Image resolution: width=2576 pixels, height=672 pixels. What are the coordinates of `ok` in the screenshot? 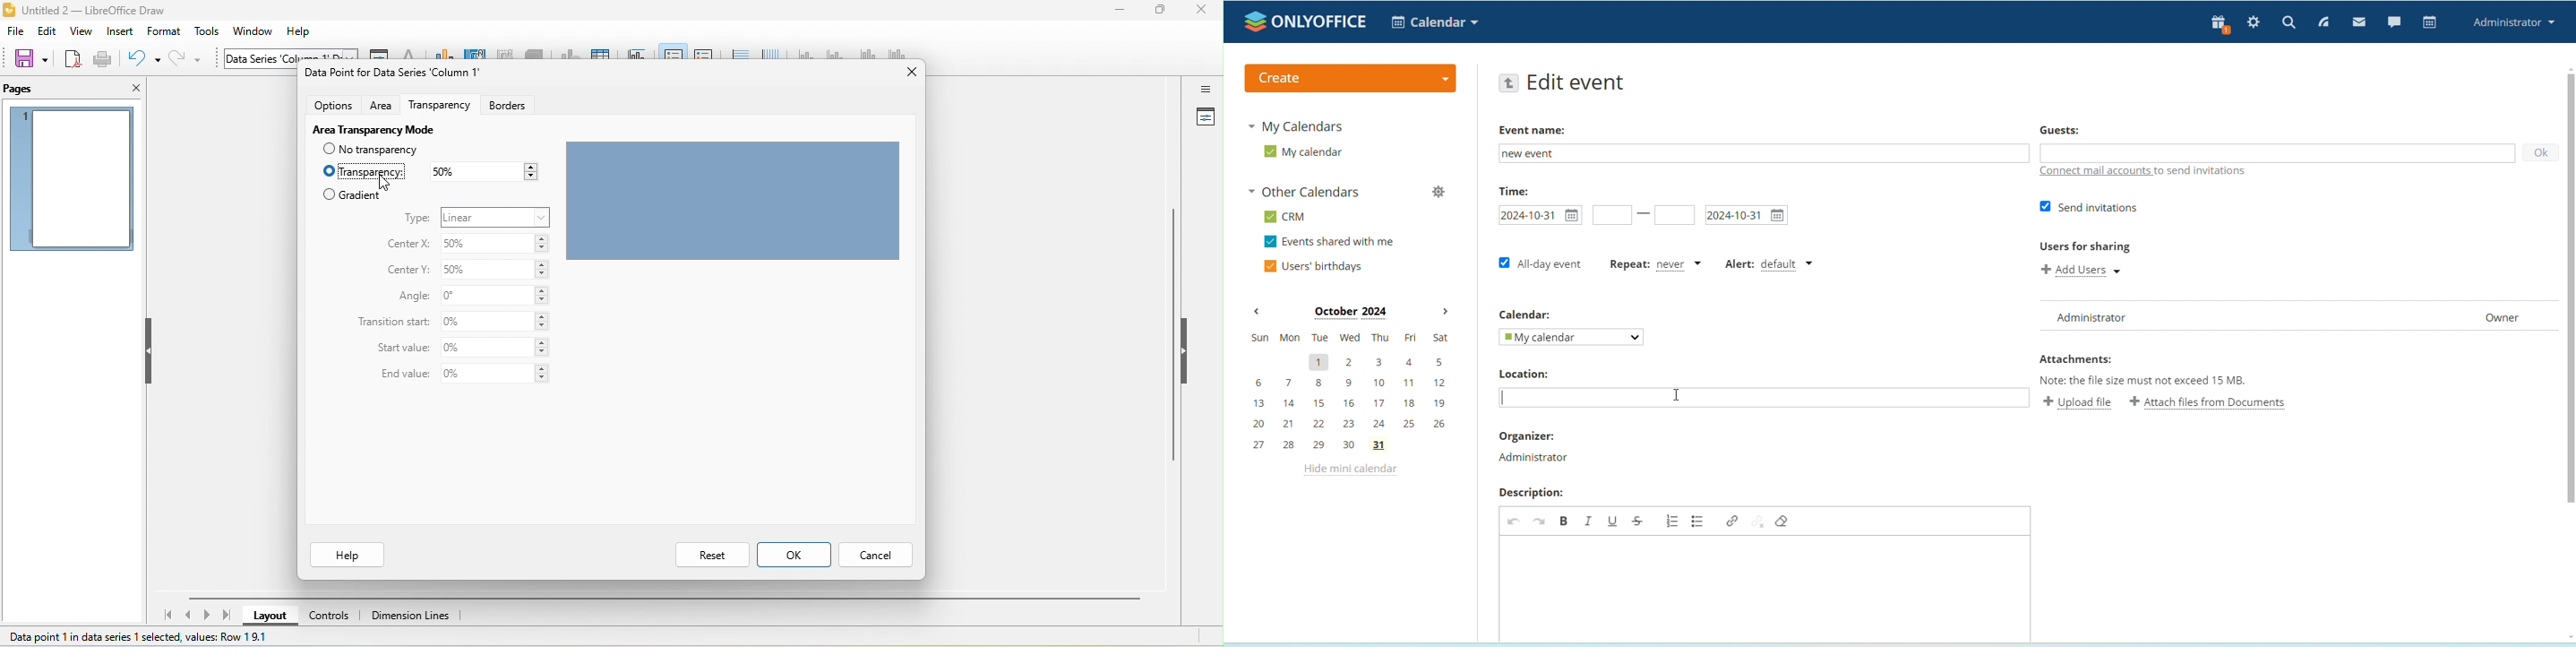 It's located at (796, 555).